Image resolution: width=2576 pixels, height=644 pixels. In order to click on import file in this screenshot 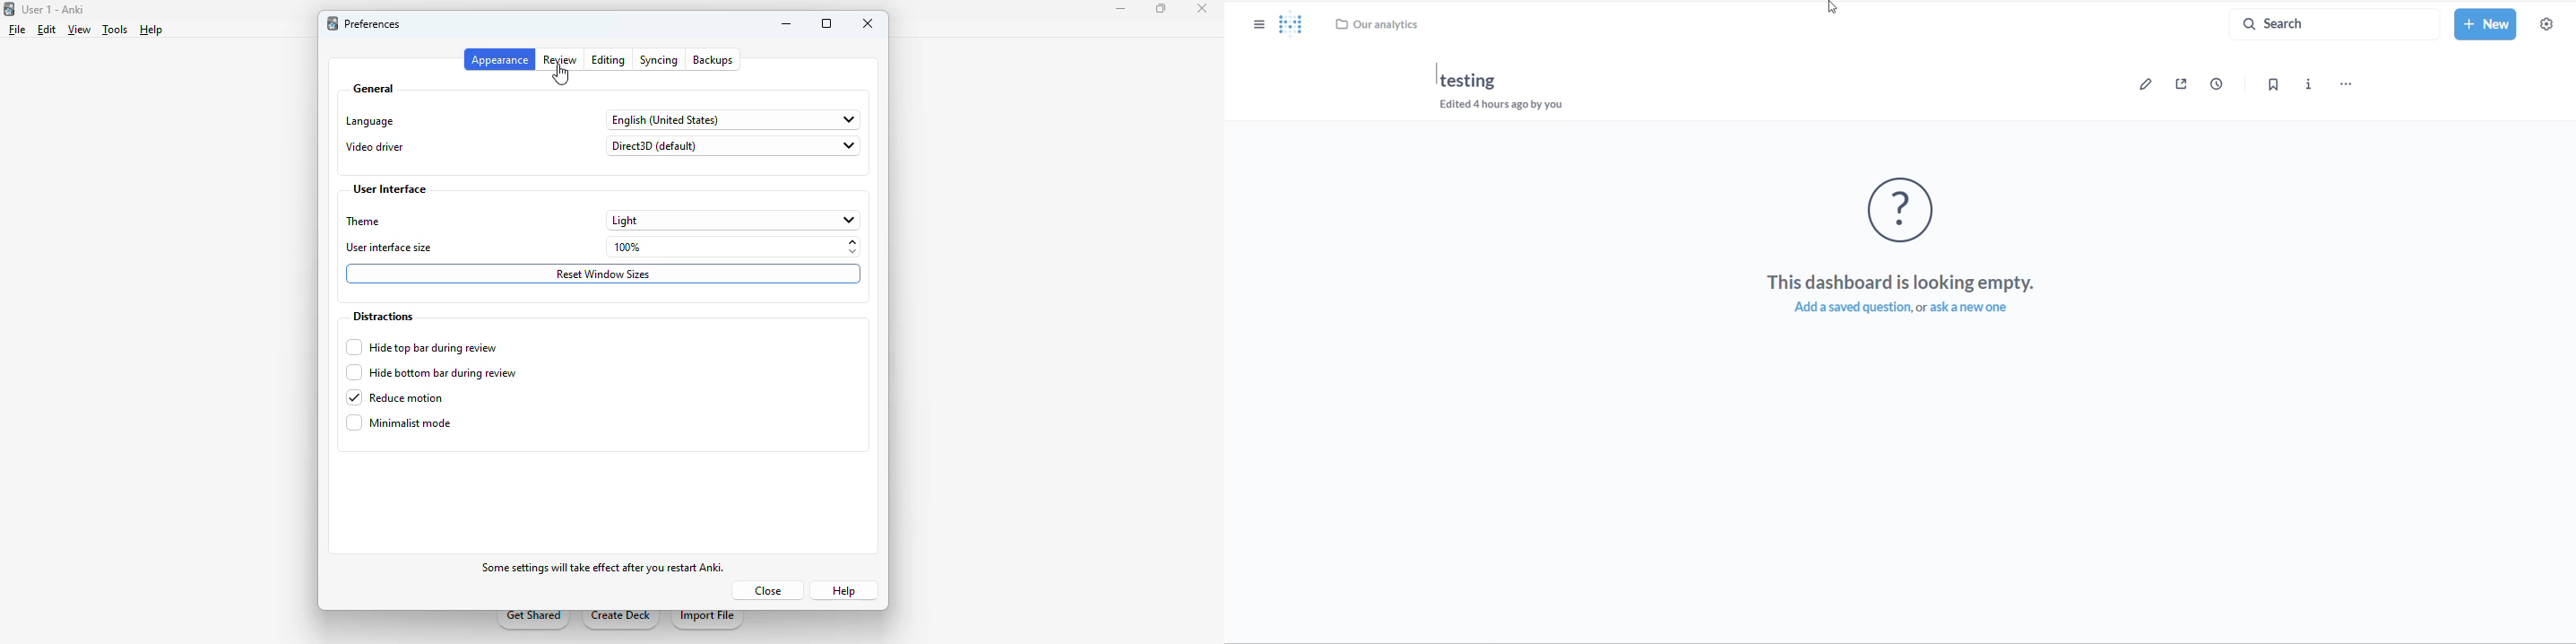, I will do `click(706, 620)`.